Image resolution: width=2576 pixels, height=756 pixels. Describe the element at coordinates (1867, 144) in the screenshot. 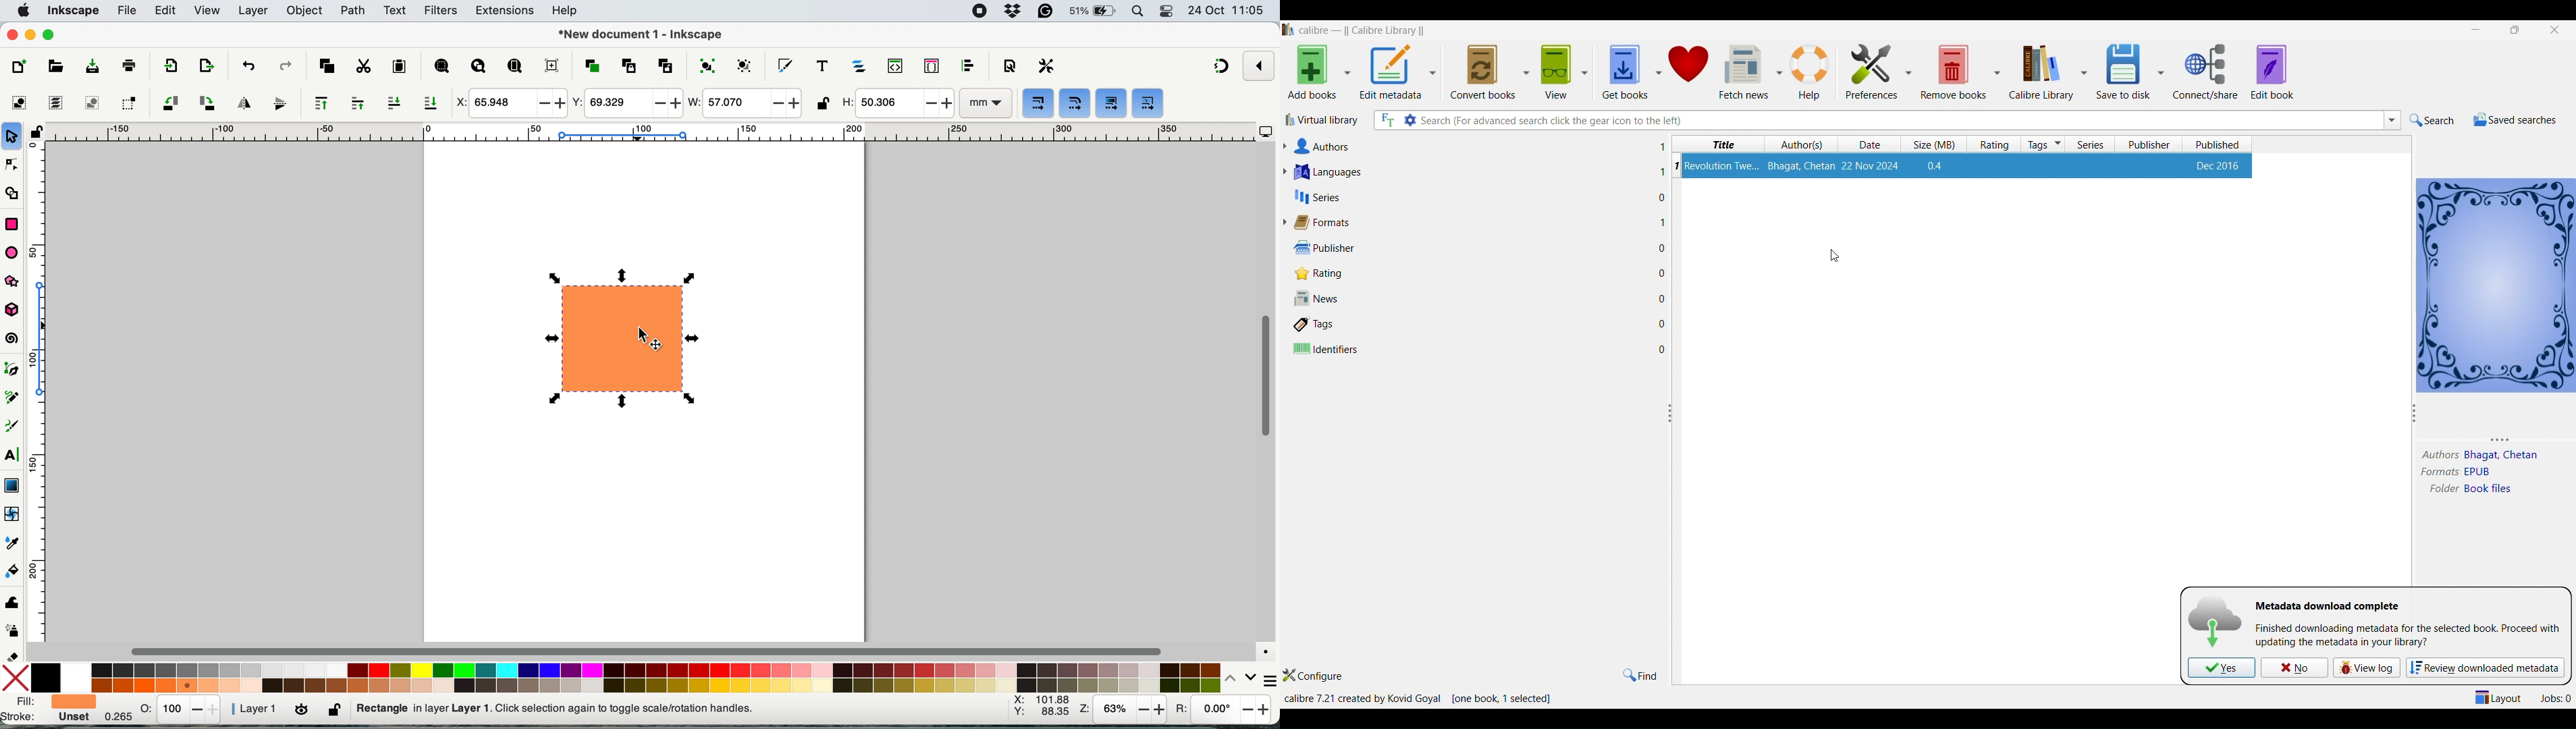

I see `date` at that location.